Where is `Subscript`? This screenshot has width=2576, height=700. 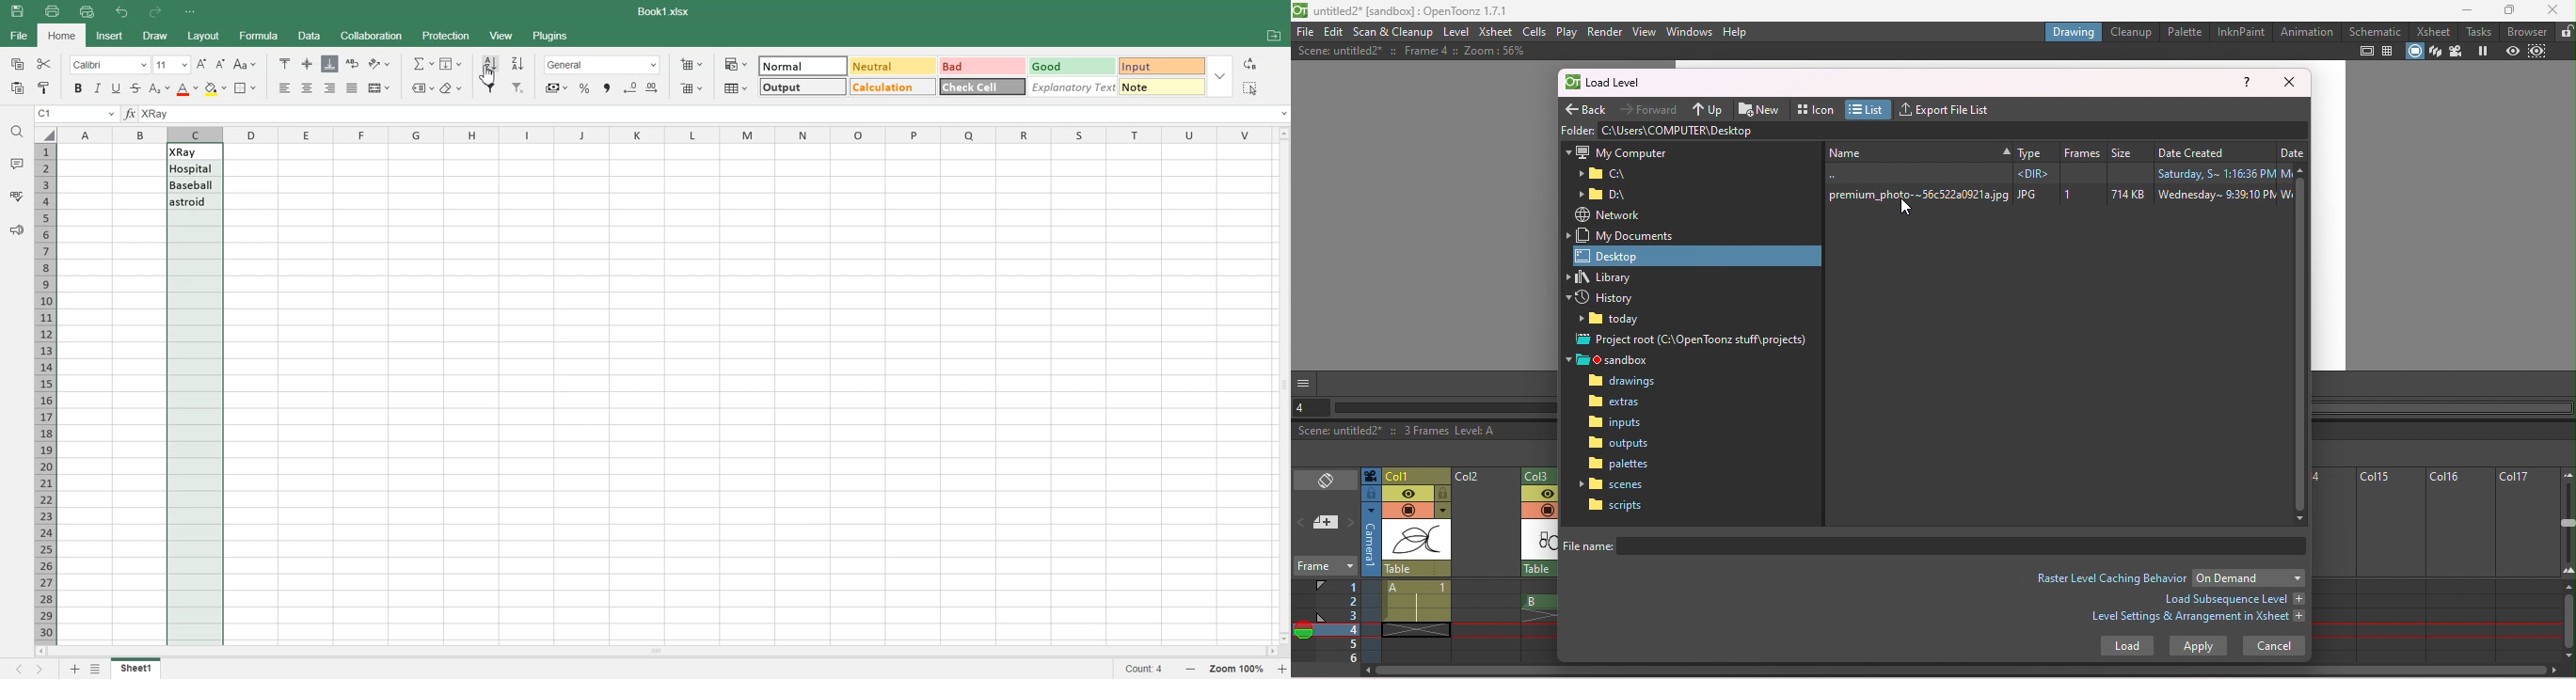 Subscript is located at coordinates (159, 88).